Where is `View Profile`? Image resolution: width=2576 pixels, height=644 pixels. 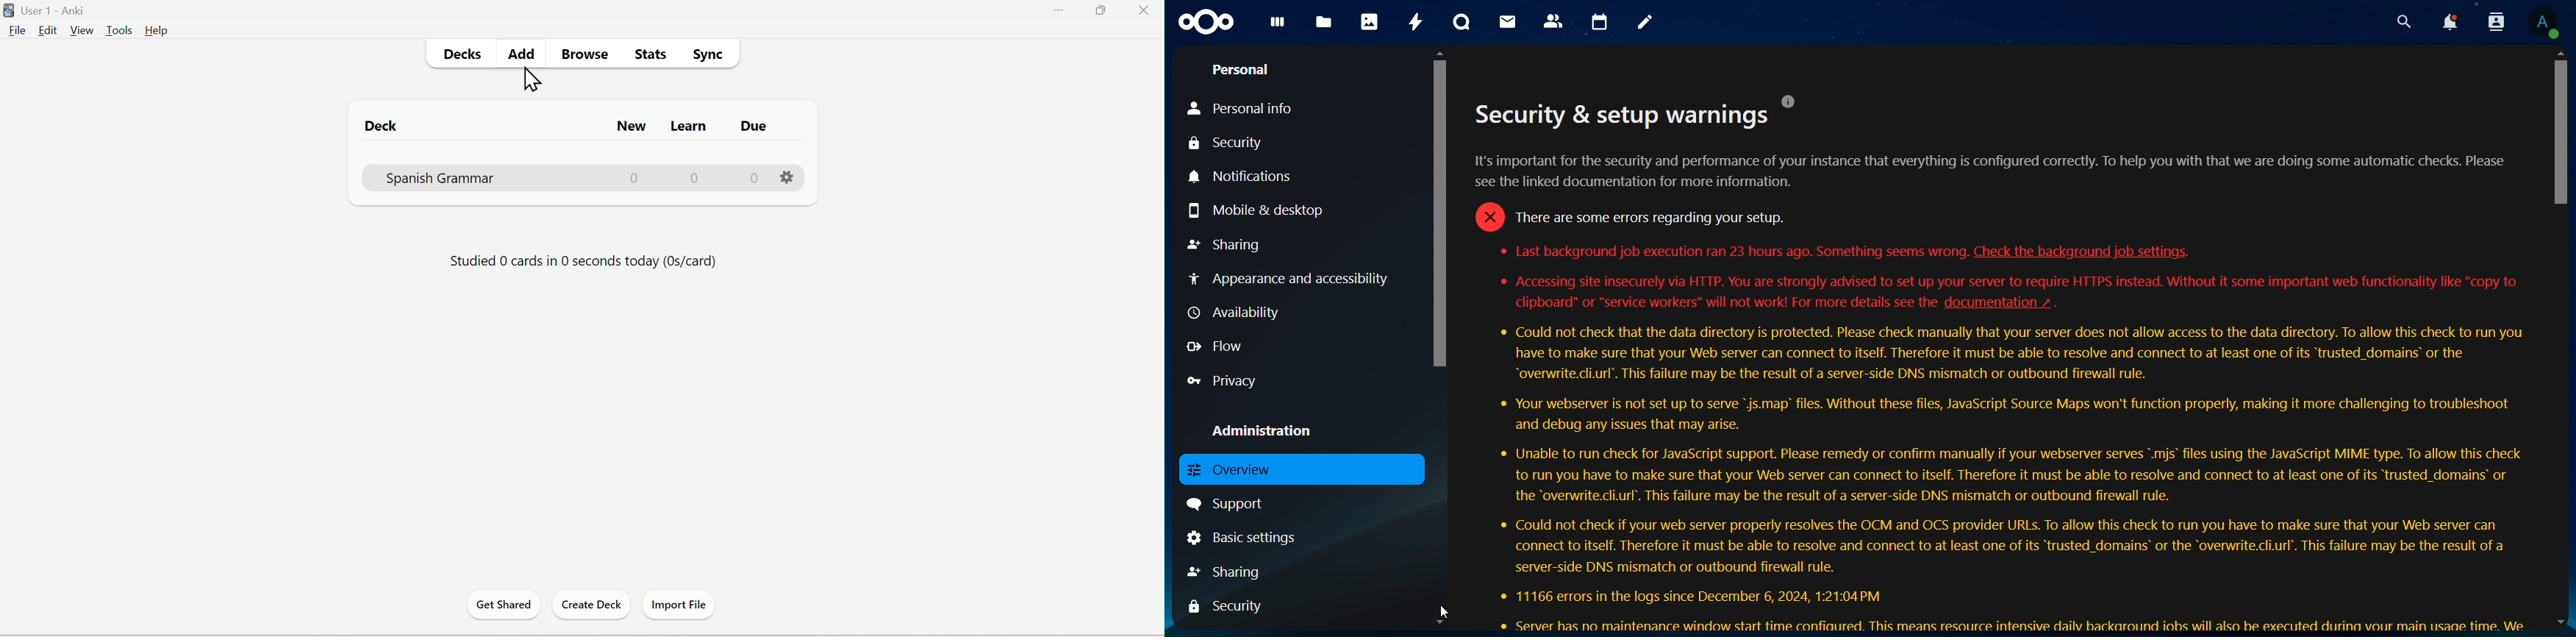
View Profile is located at coordinates (2547, 24).